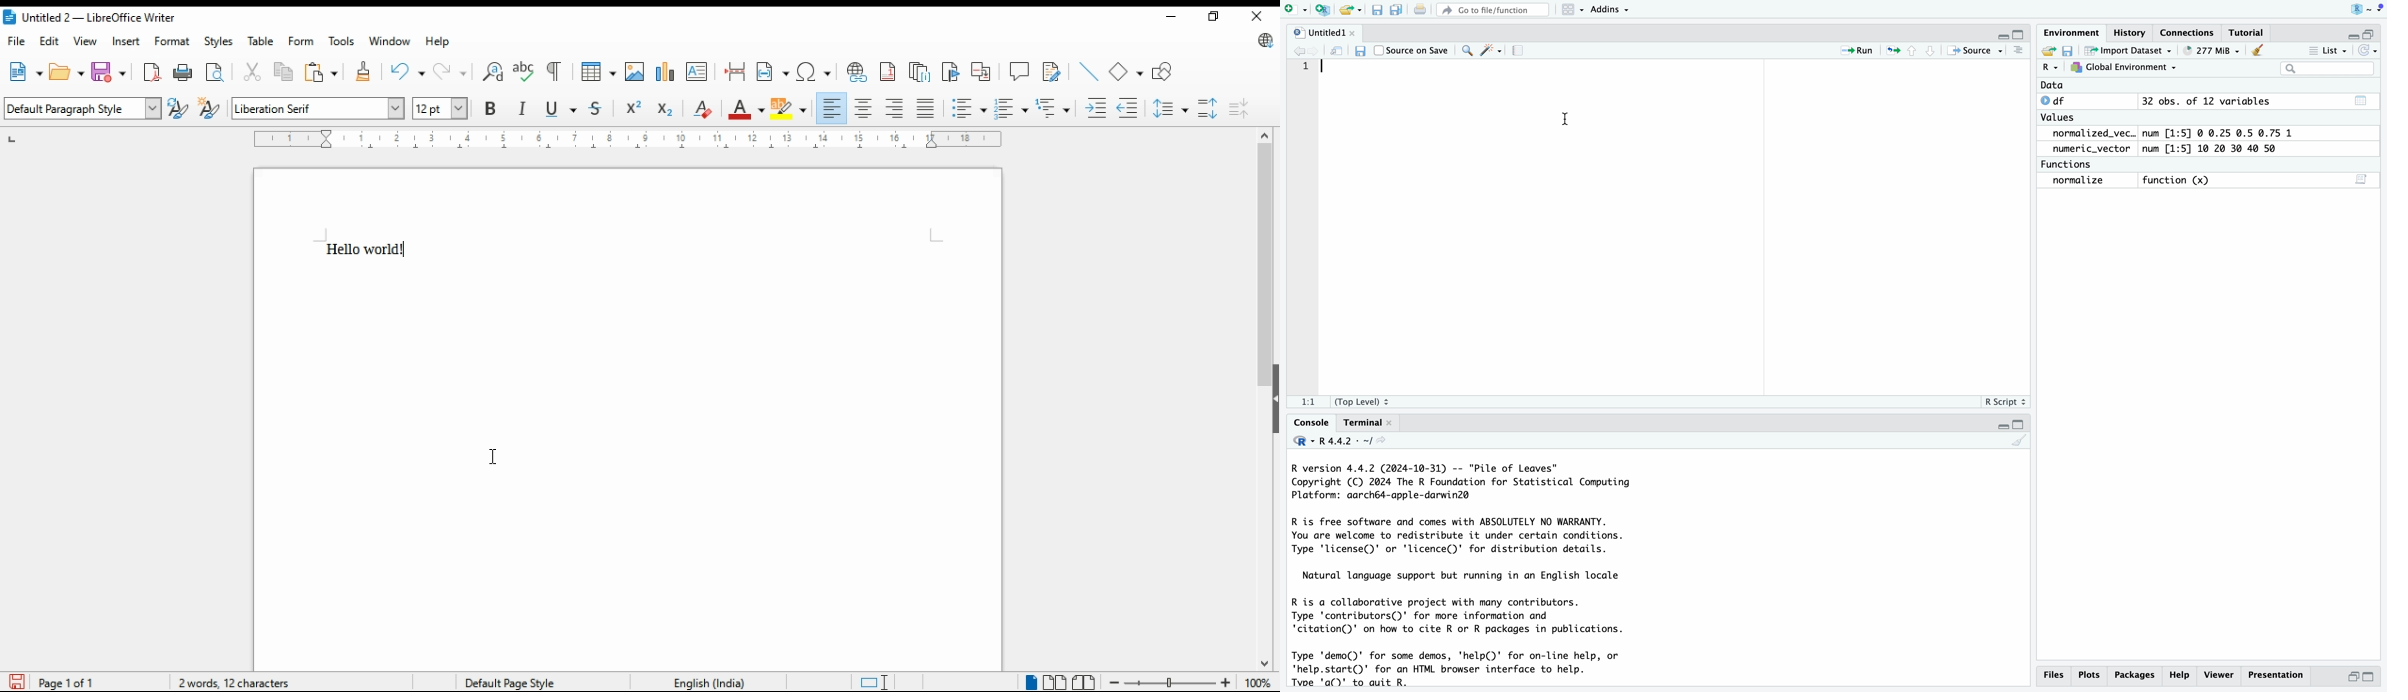 The width and height of the screenshot is (2408, 700). I want to click on insert line (double click for multi selection), so click(1090, 71).